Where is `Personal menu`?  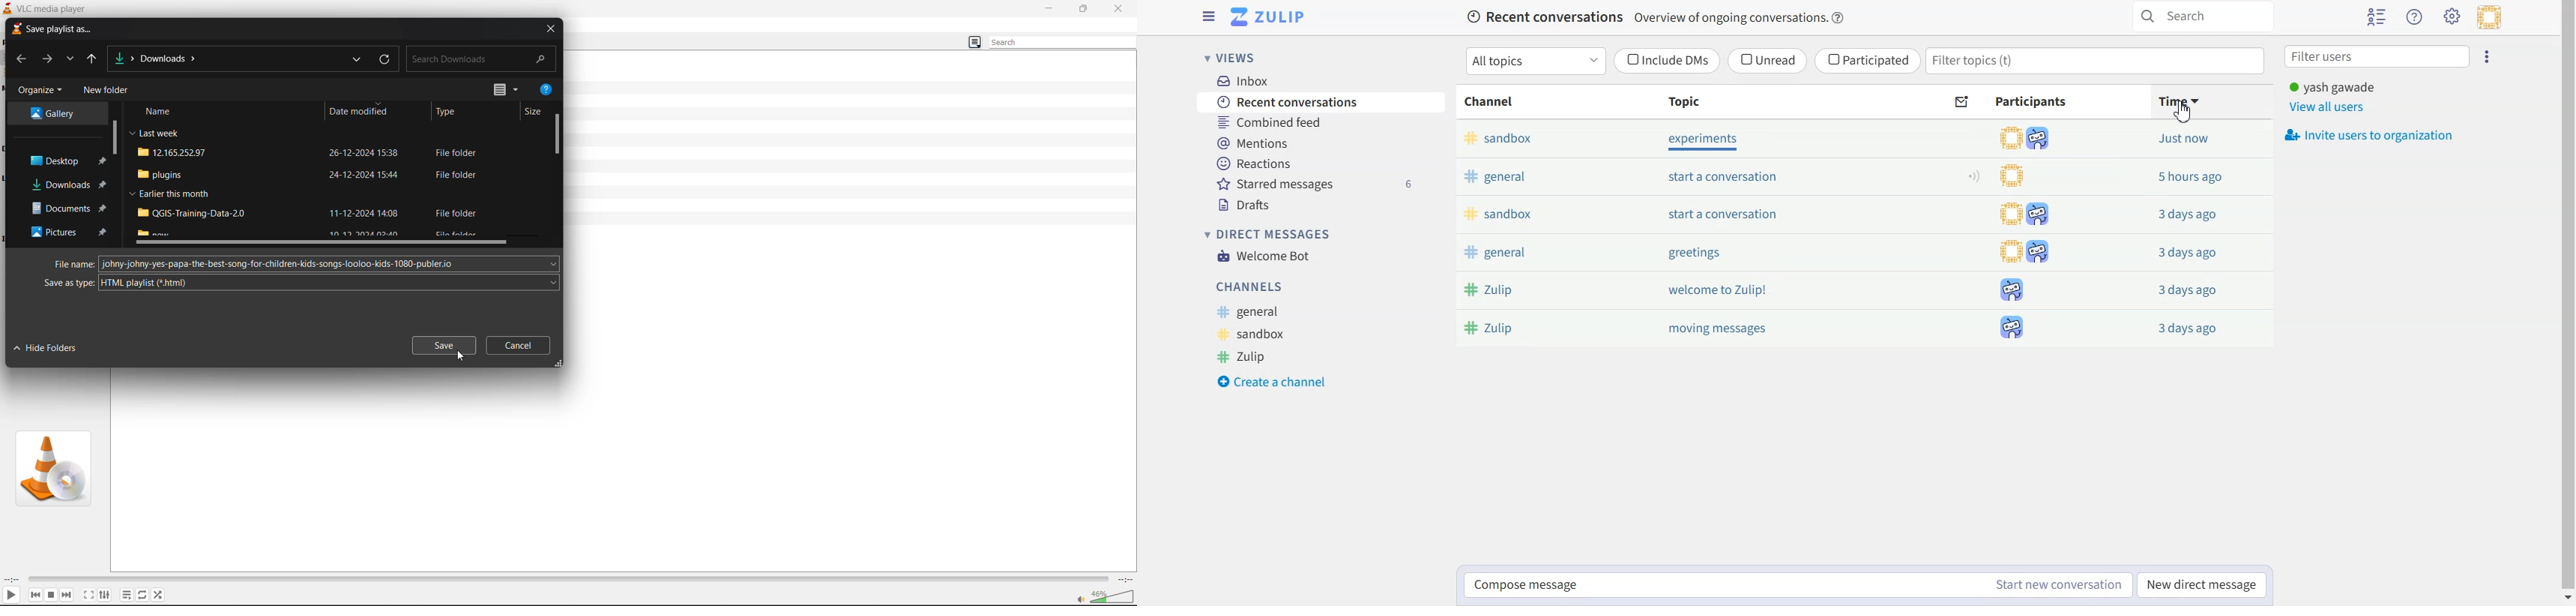
Personal menu is located at coordinates (2491, 17).